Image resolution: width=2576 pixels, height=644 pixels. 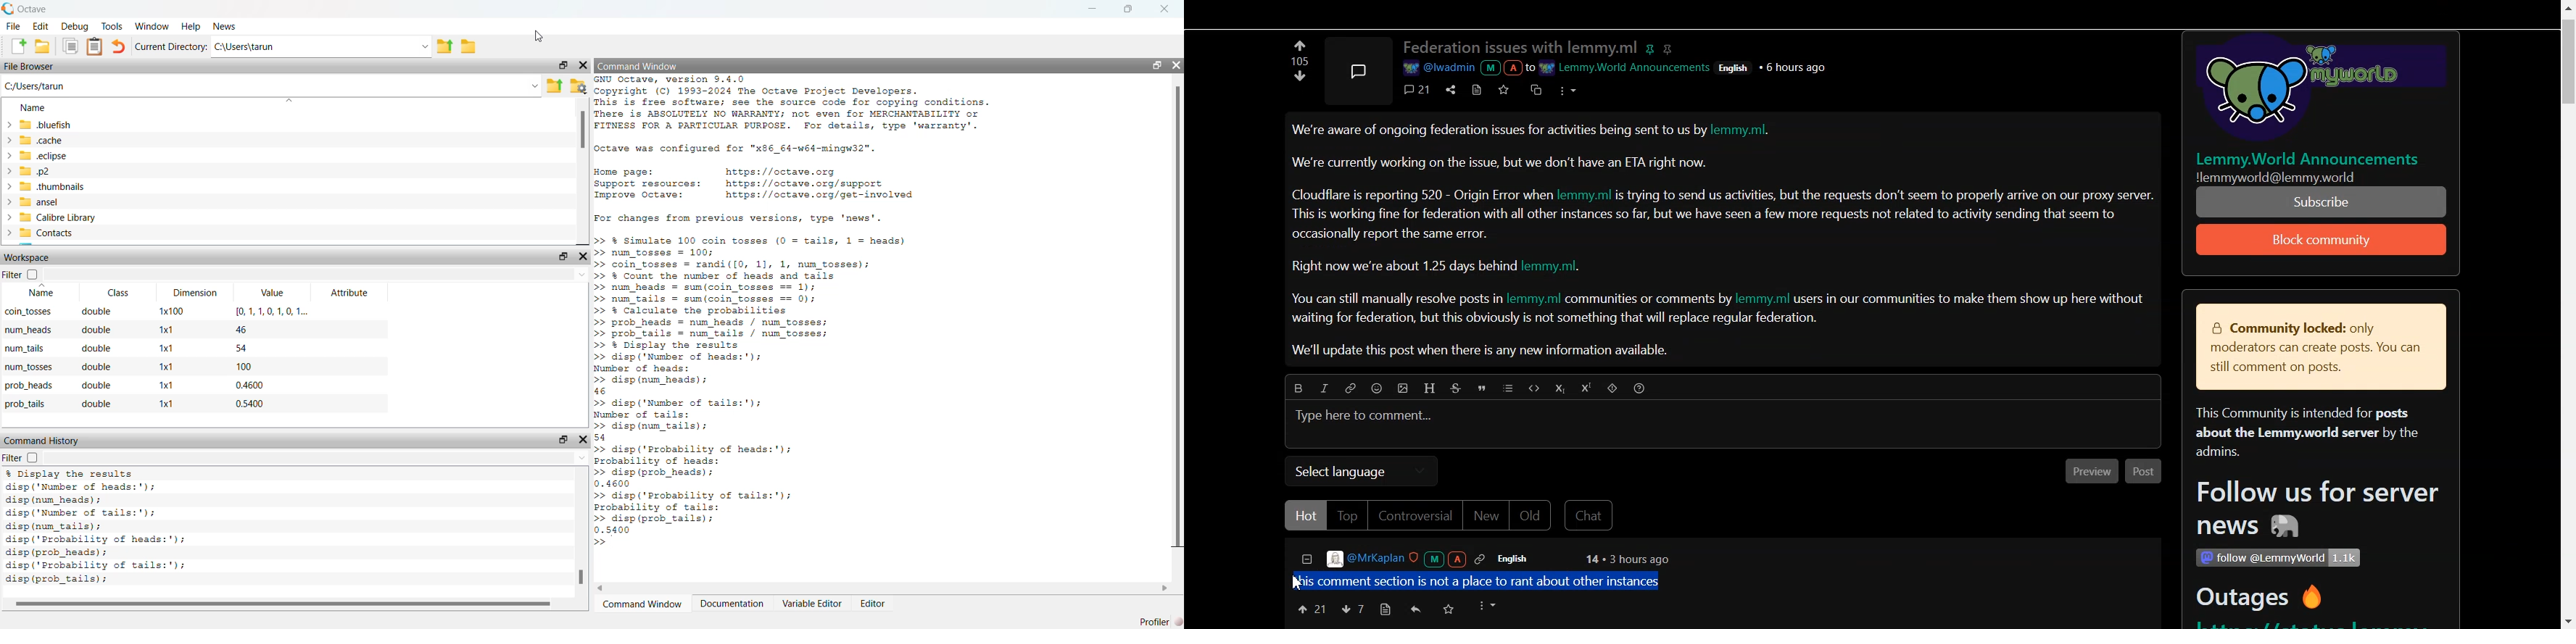 What do you see at coordinates (581, 132) in the screenshot?
I see `scroll bar` at bounding box center [581, 132].